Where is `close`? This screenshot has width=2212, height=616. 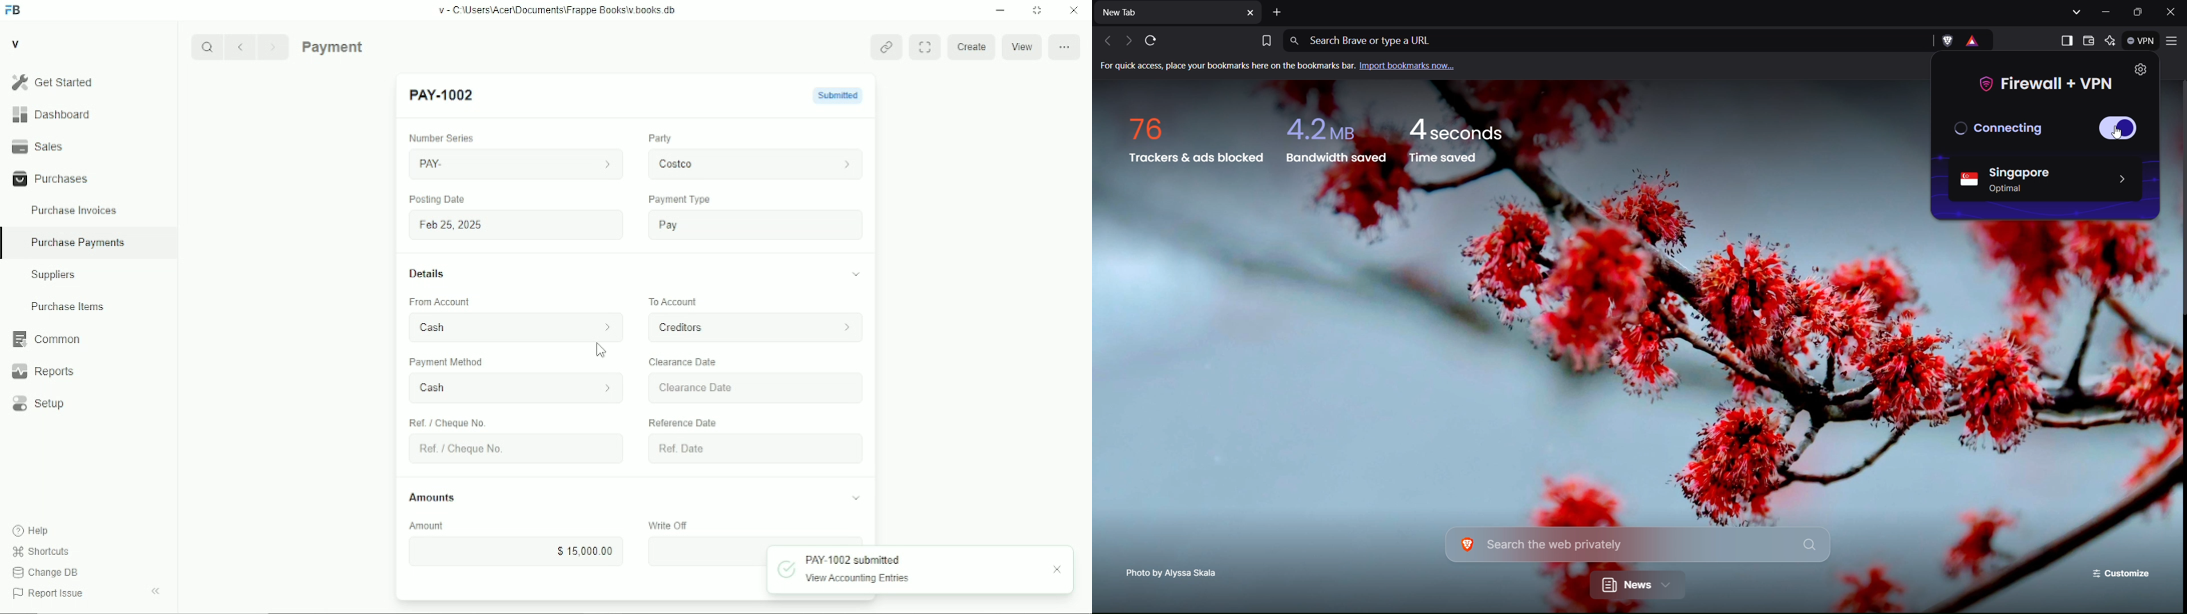
close is located at coordinates (1059, 570).